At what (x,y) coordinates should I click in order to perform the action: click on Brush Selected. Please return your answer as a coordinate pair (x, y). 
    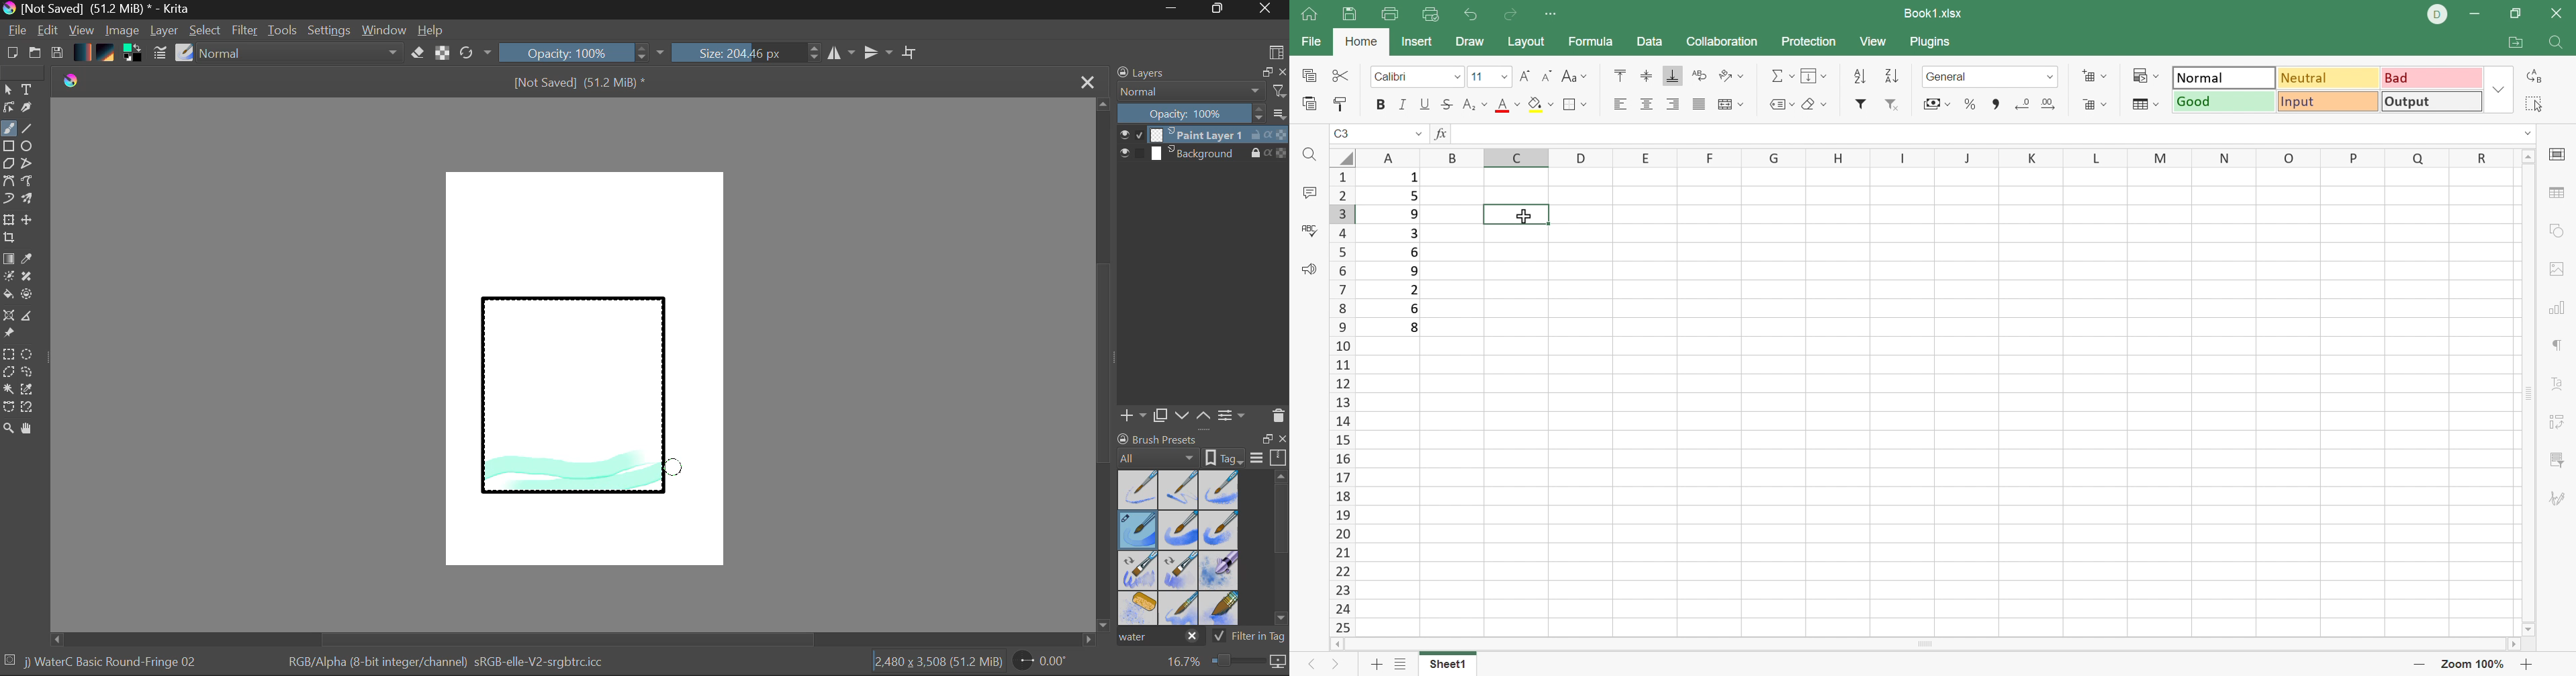
    Looking at the image, I should click on (113, 663).